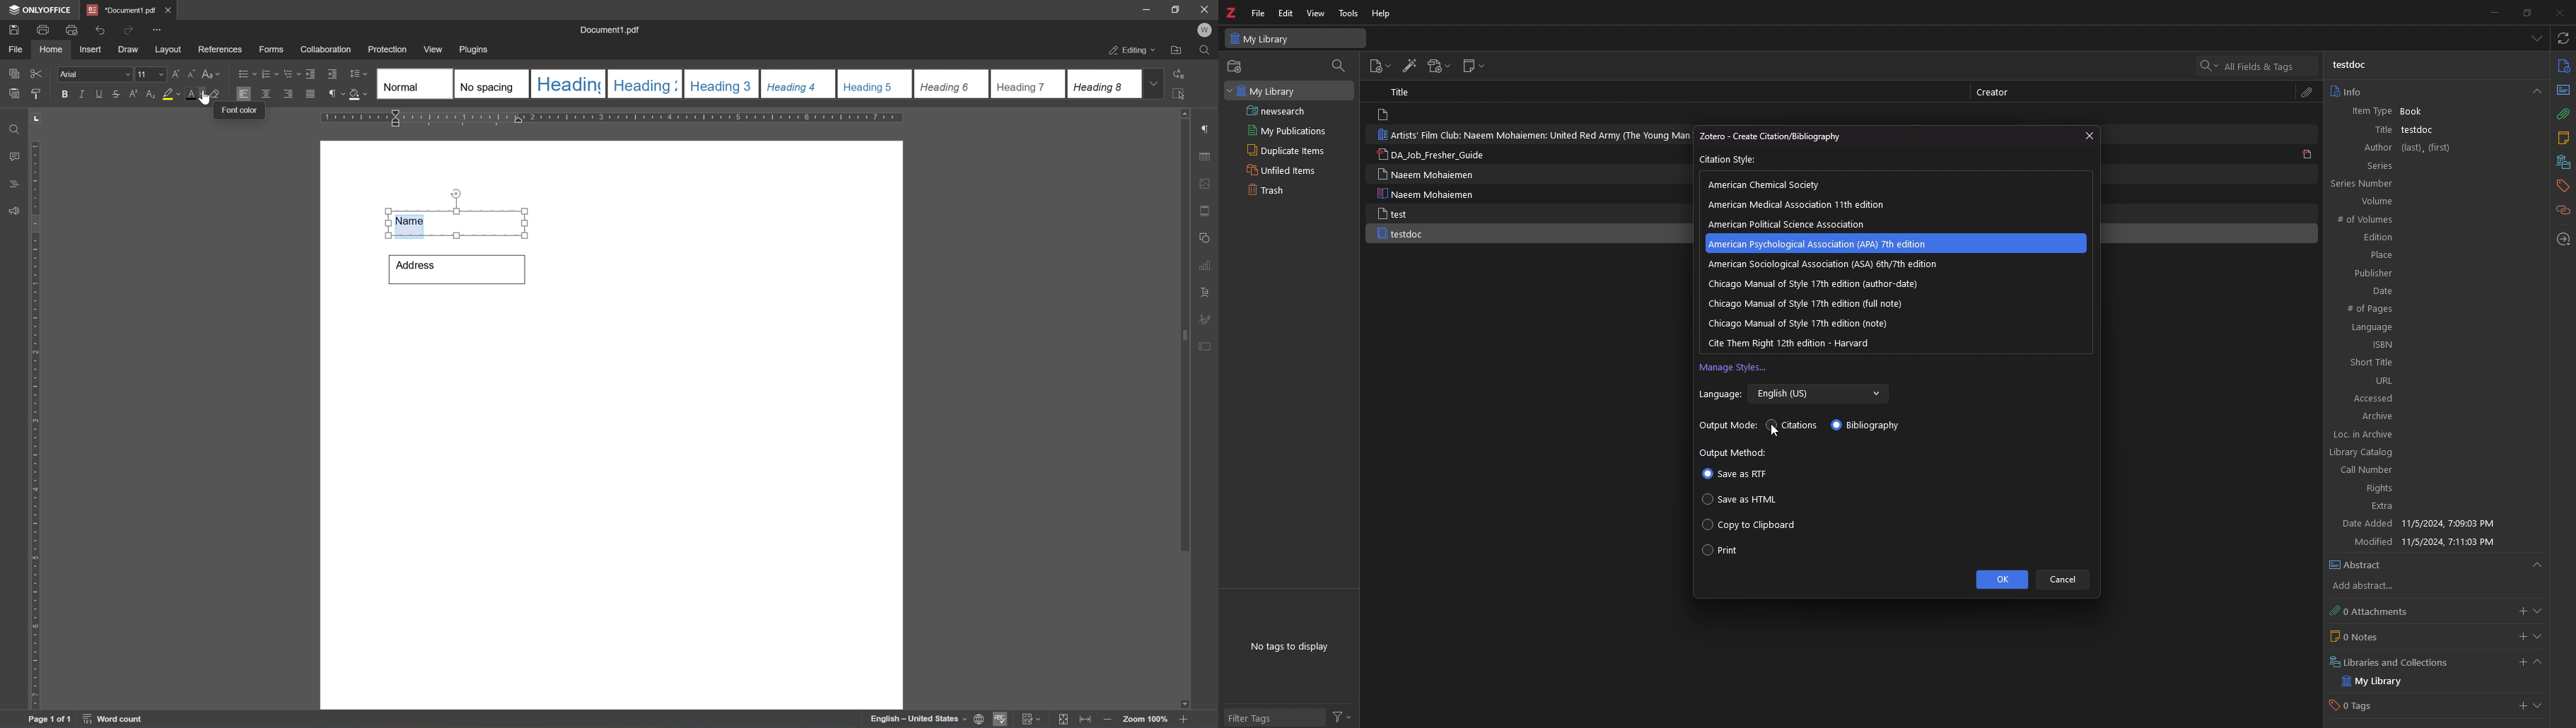  What do you see at coordinates (435, 49) in the screenshot?
I see `view` at bounding box center [435, 49].